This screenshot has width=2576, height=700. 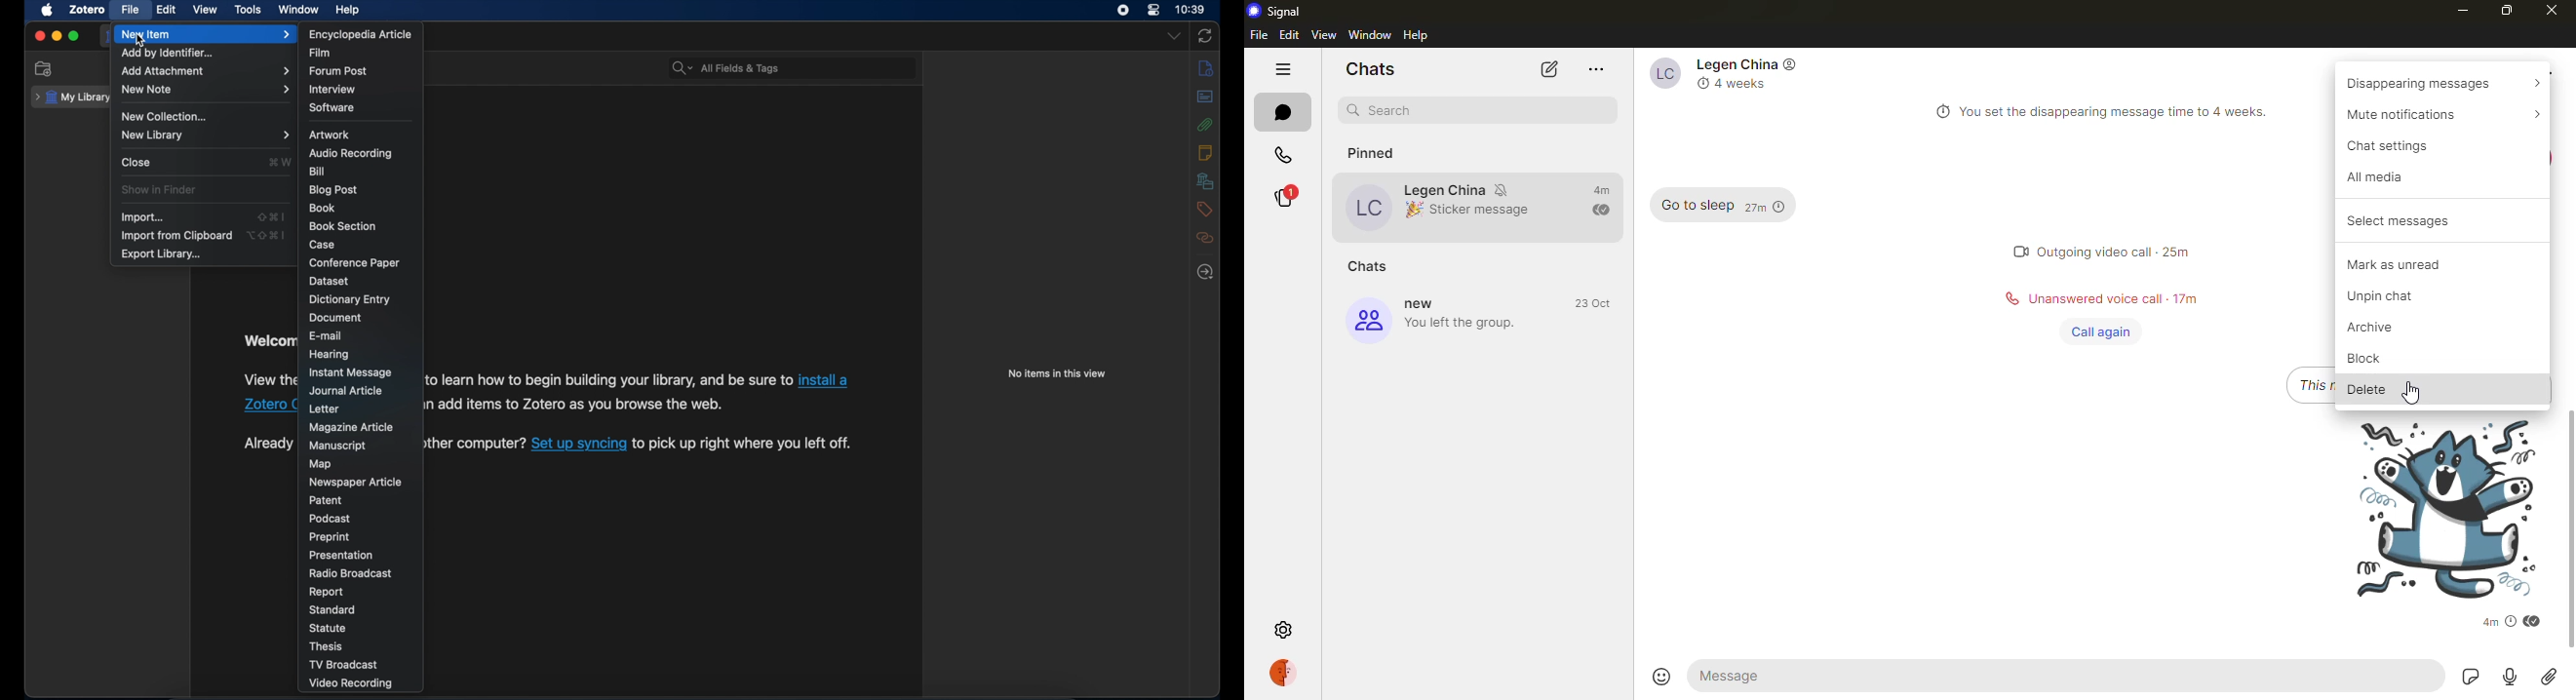 I want to click on instant message, so click(x=353, y=373).